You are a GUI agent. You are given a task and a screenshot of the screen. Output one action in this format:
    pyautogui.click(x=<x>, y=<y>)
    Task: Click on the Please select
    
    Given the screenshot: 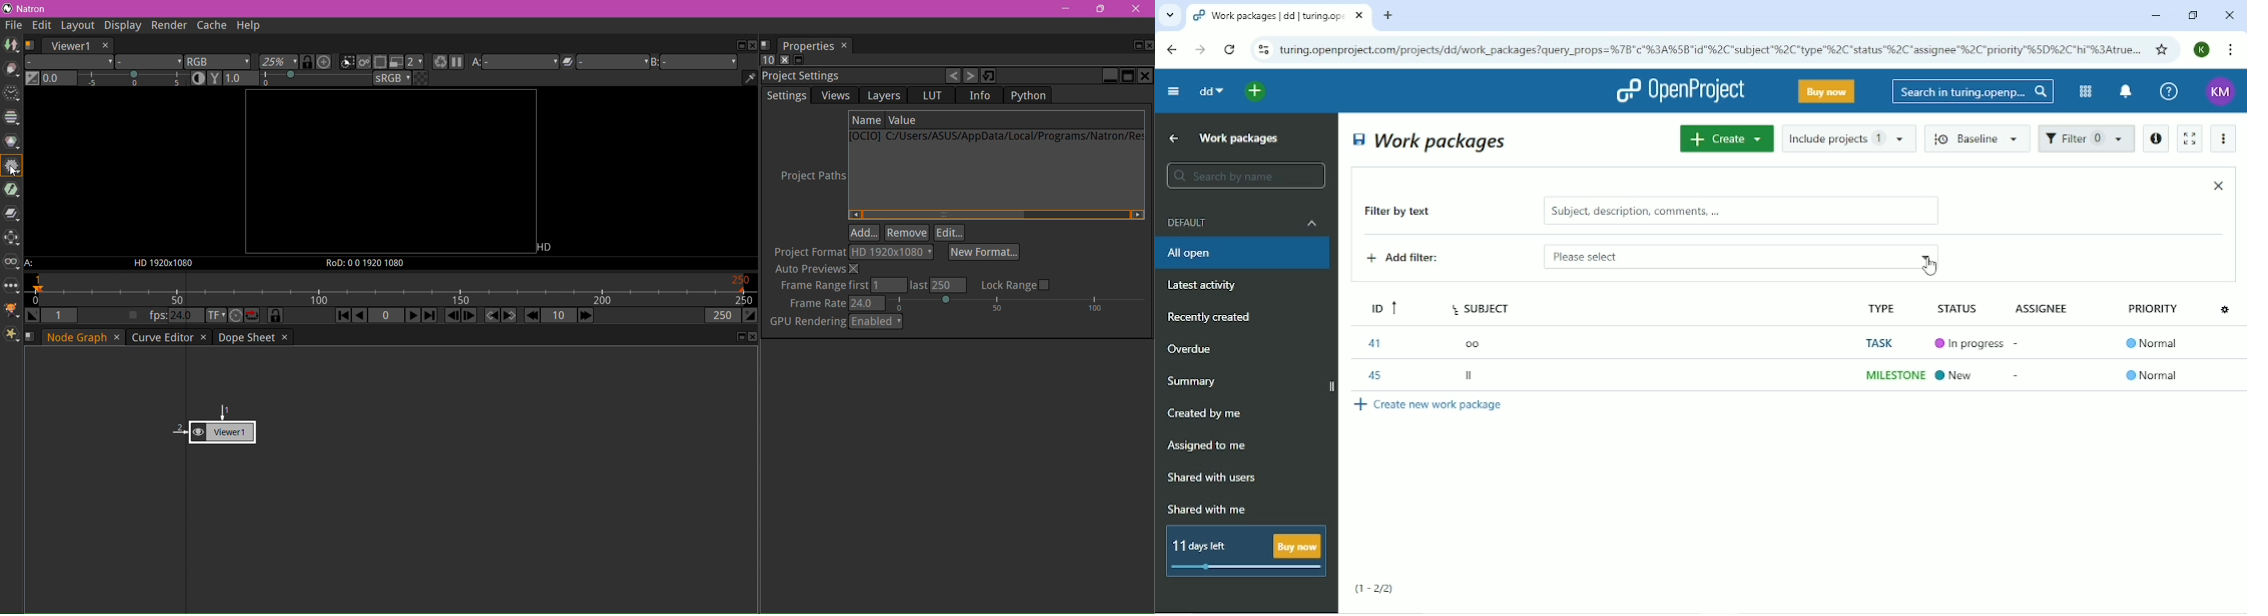 What is the action you would take?
    pyautogui.click(x=1703, y=258)
    